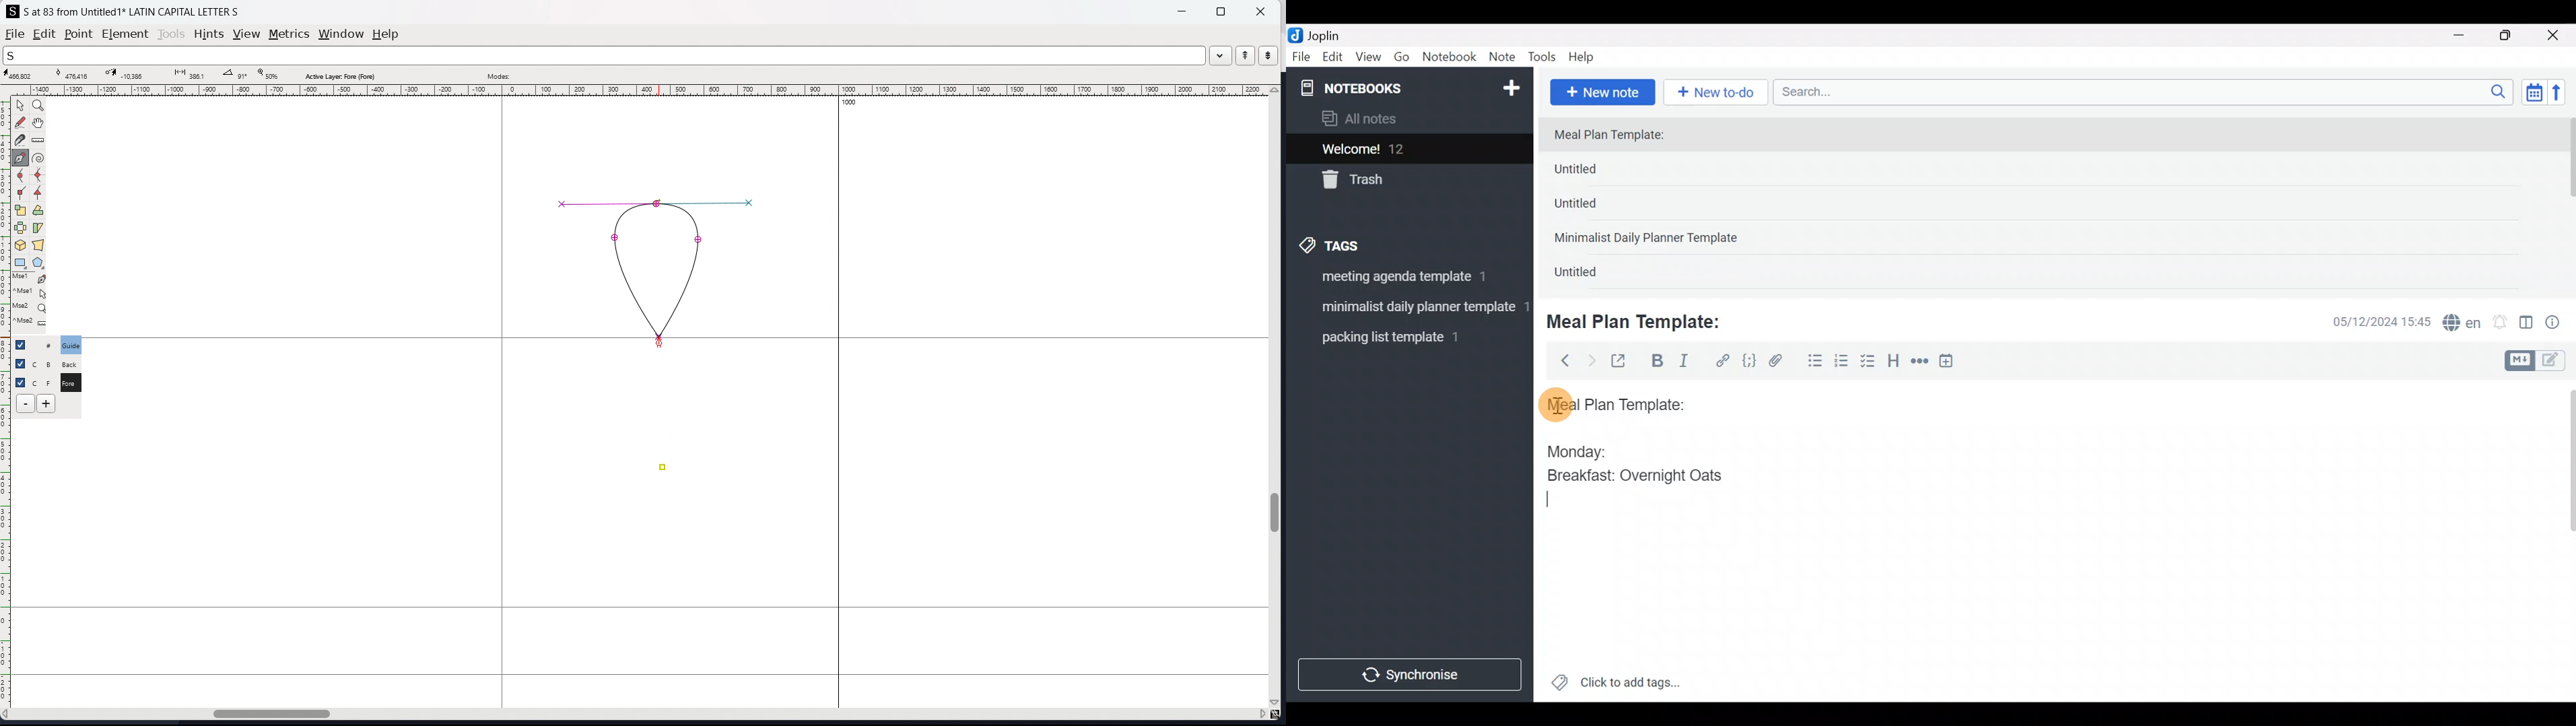 The height and width of the screenshot is (728, 2576). I want to click on New to-do, so click(1719, 93).